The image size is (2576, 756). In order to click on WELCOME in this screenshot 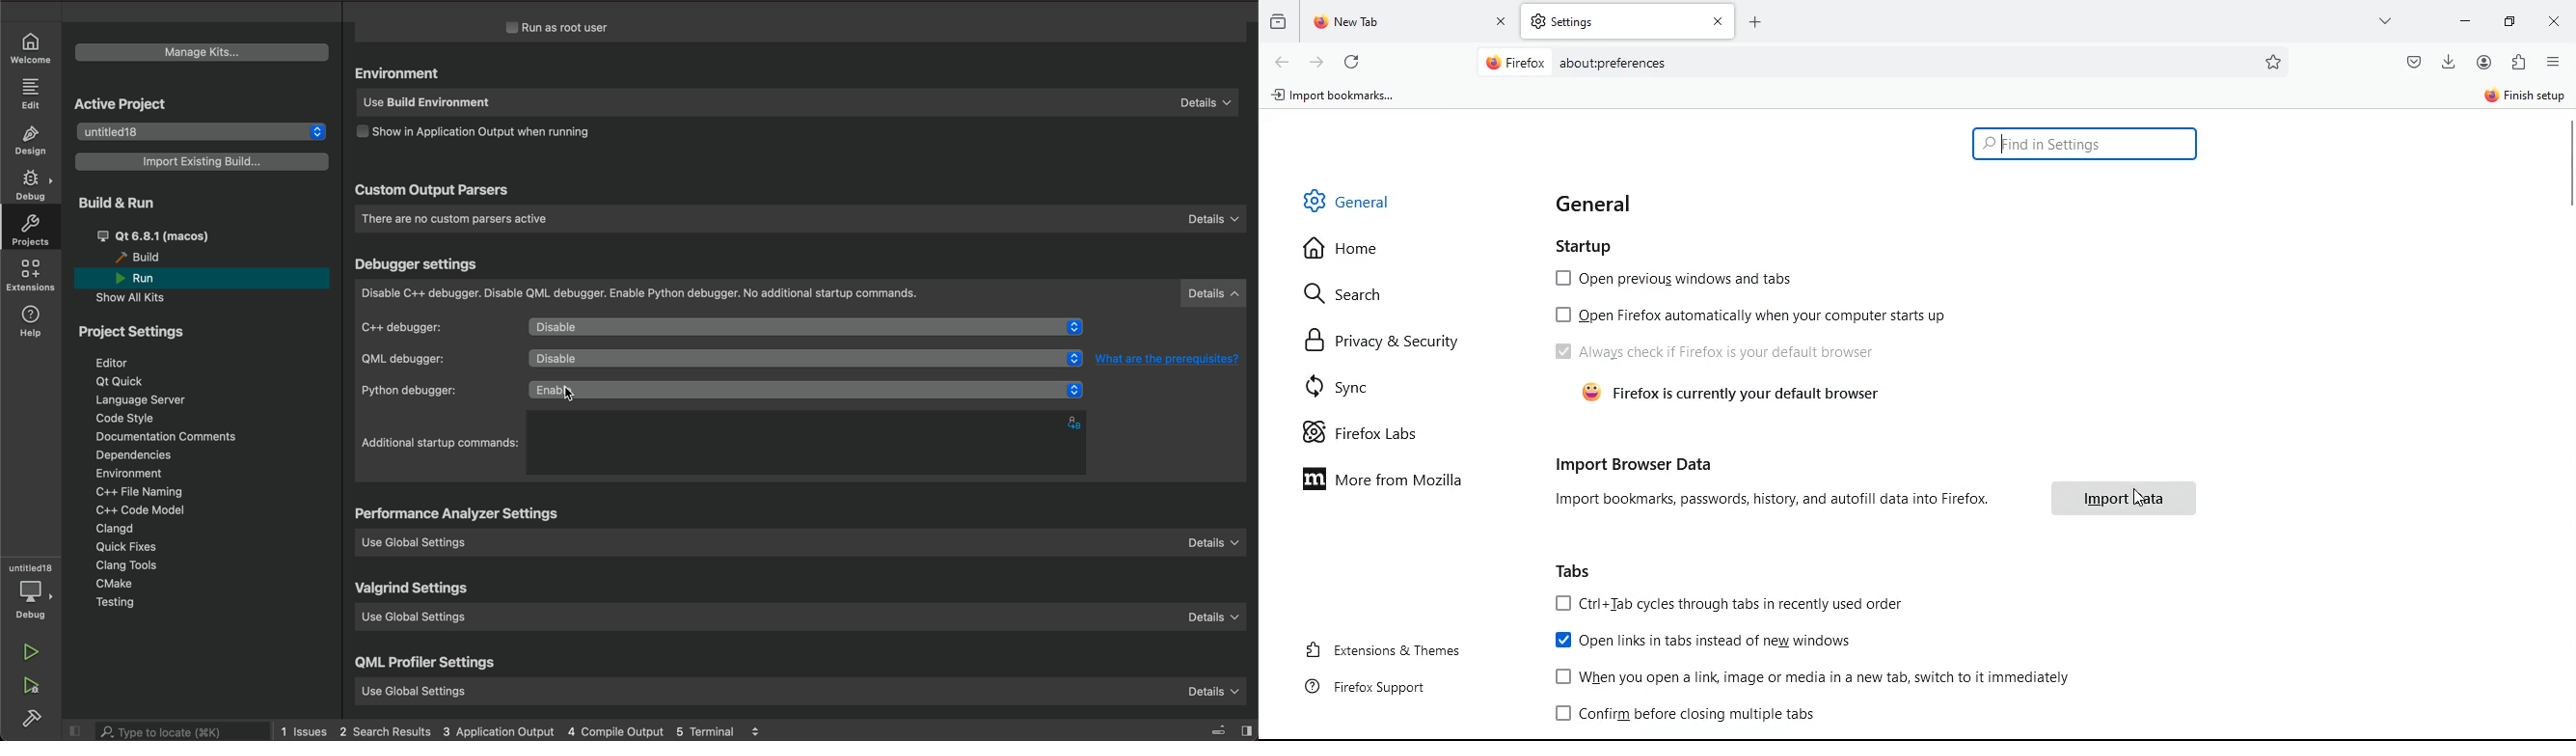, I will do `click(31, 47)`.